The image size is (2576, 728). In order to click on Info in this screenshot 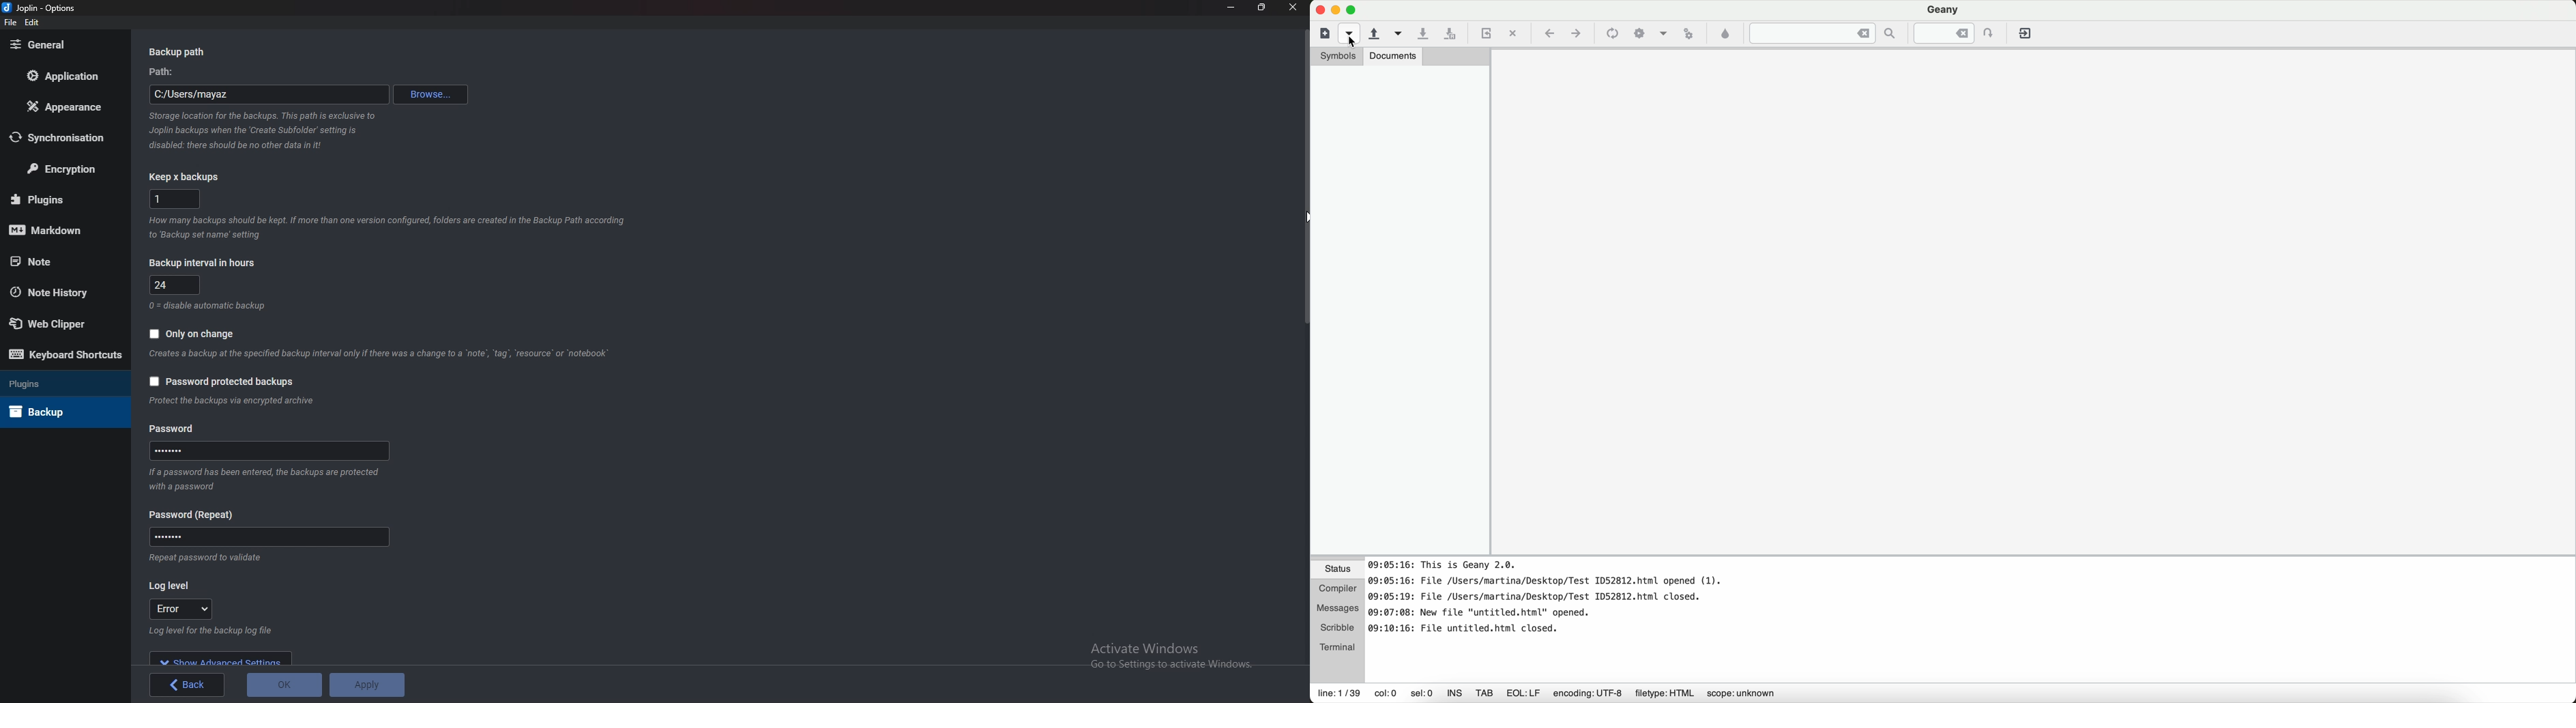, I will do `click(208, 306)`.